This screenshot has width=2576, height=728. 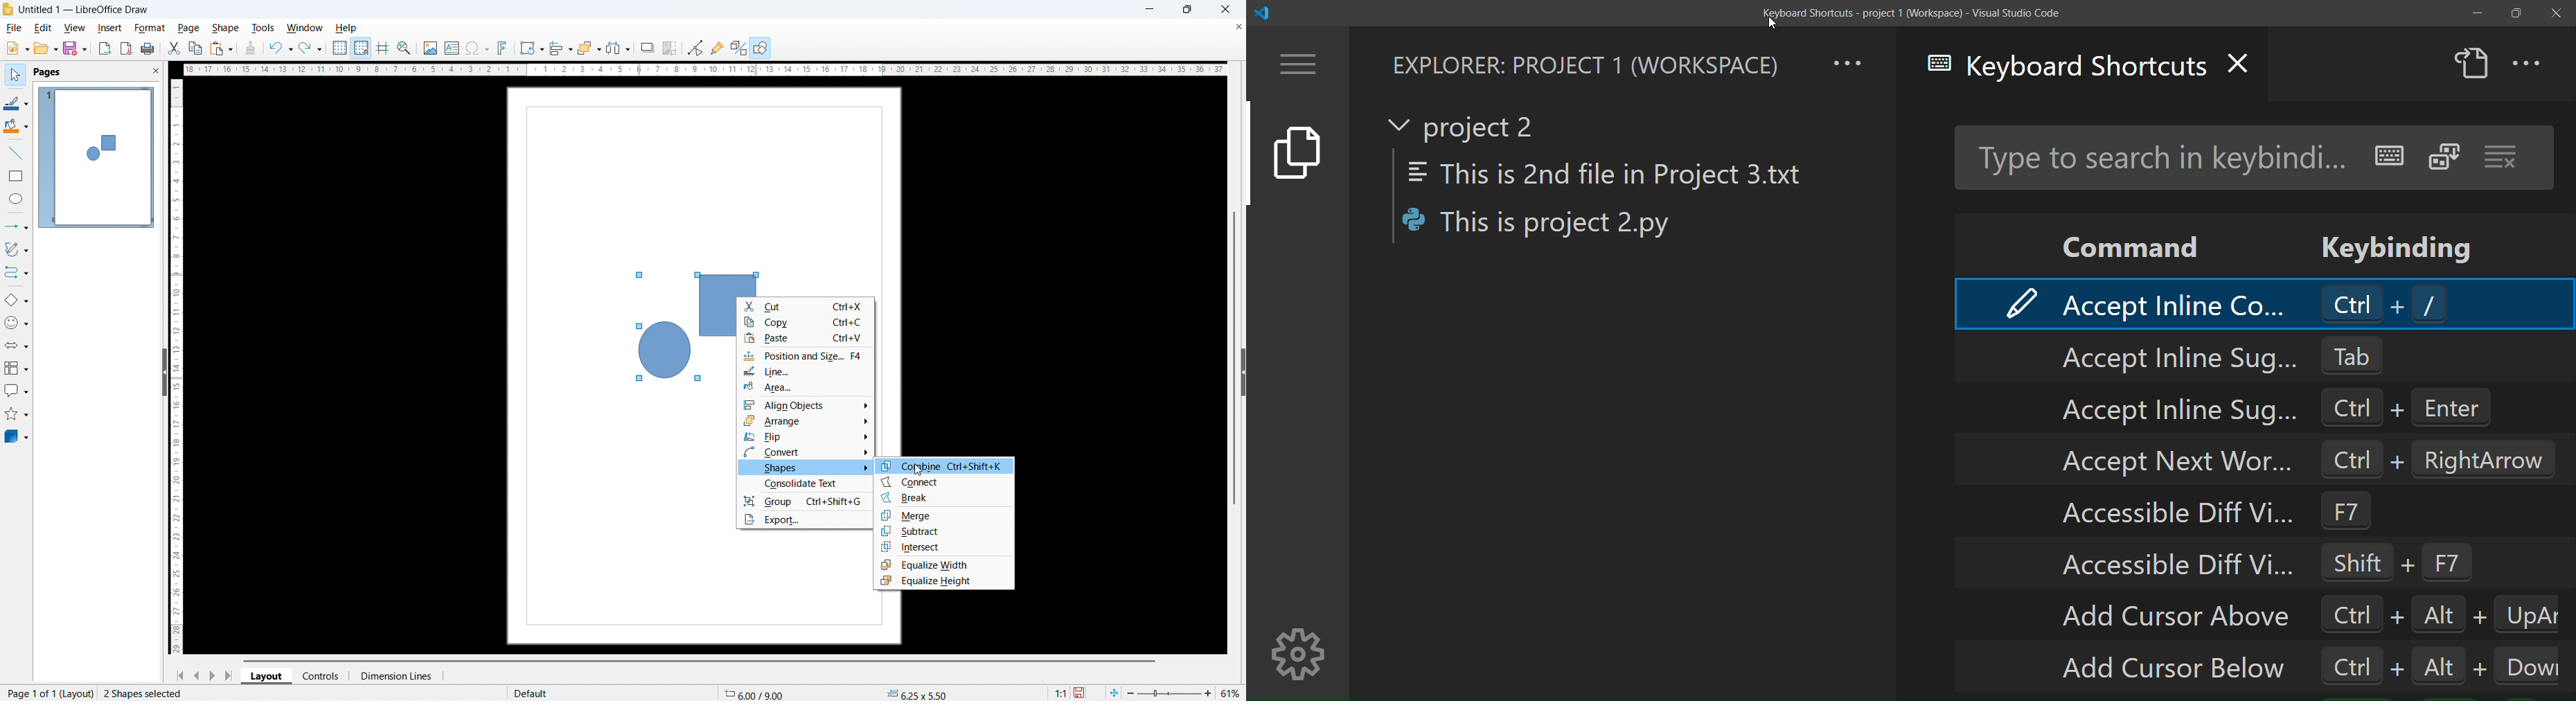 I want to click on clone formatting, so click(x=251, y=48).